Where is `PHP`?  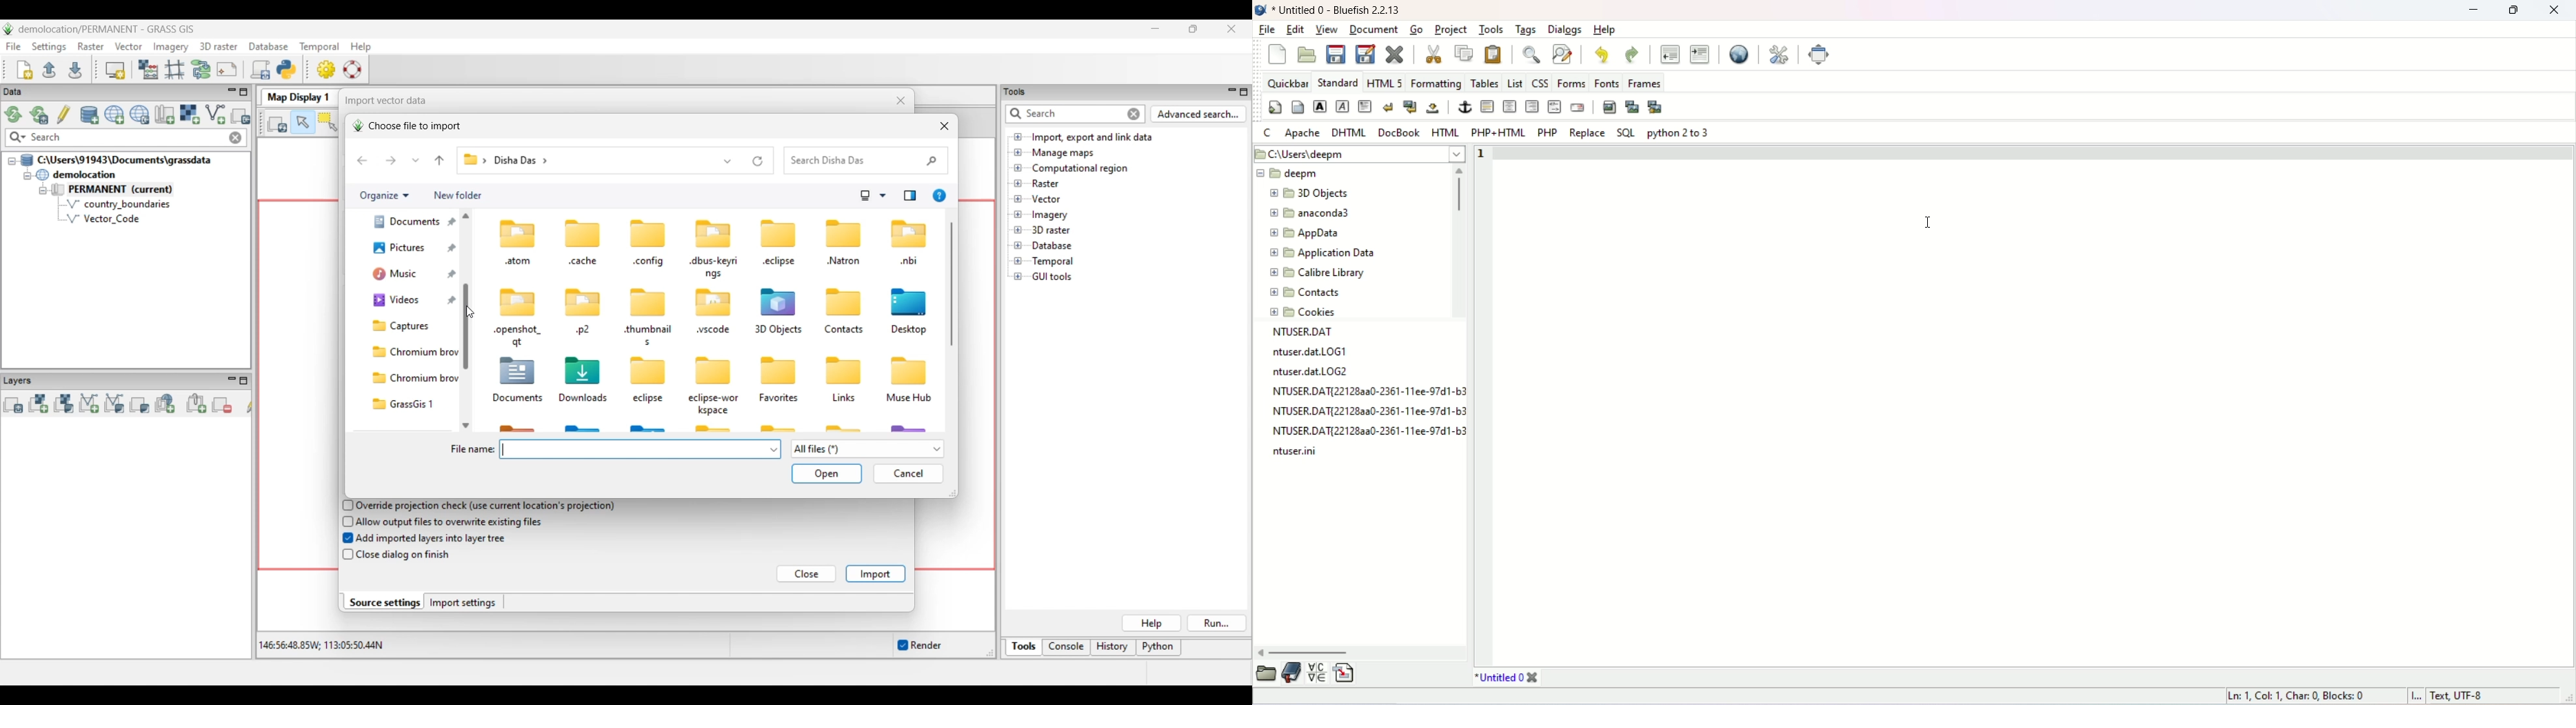
PHP is located at coordinates (1545, 133).